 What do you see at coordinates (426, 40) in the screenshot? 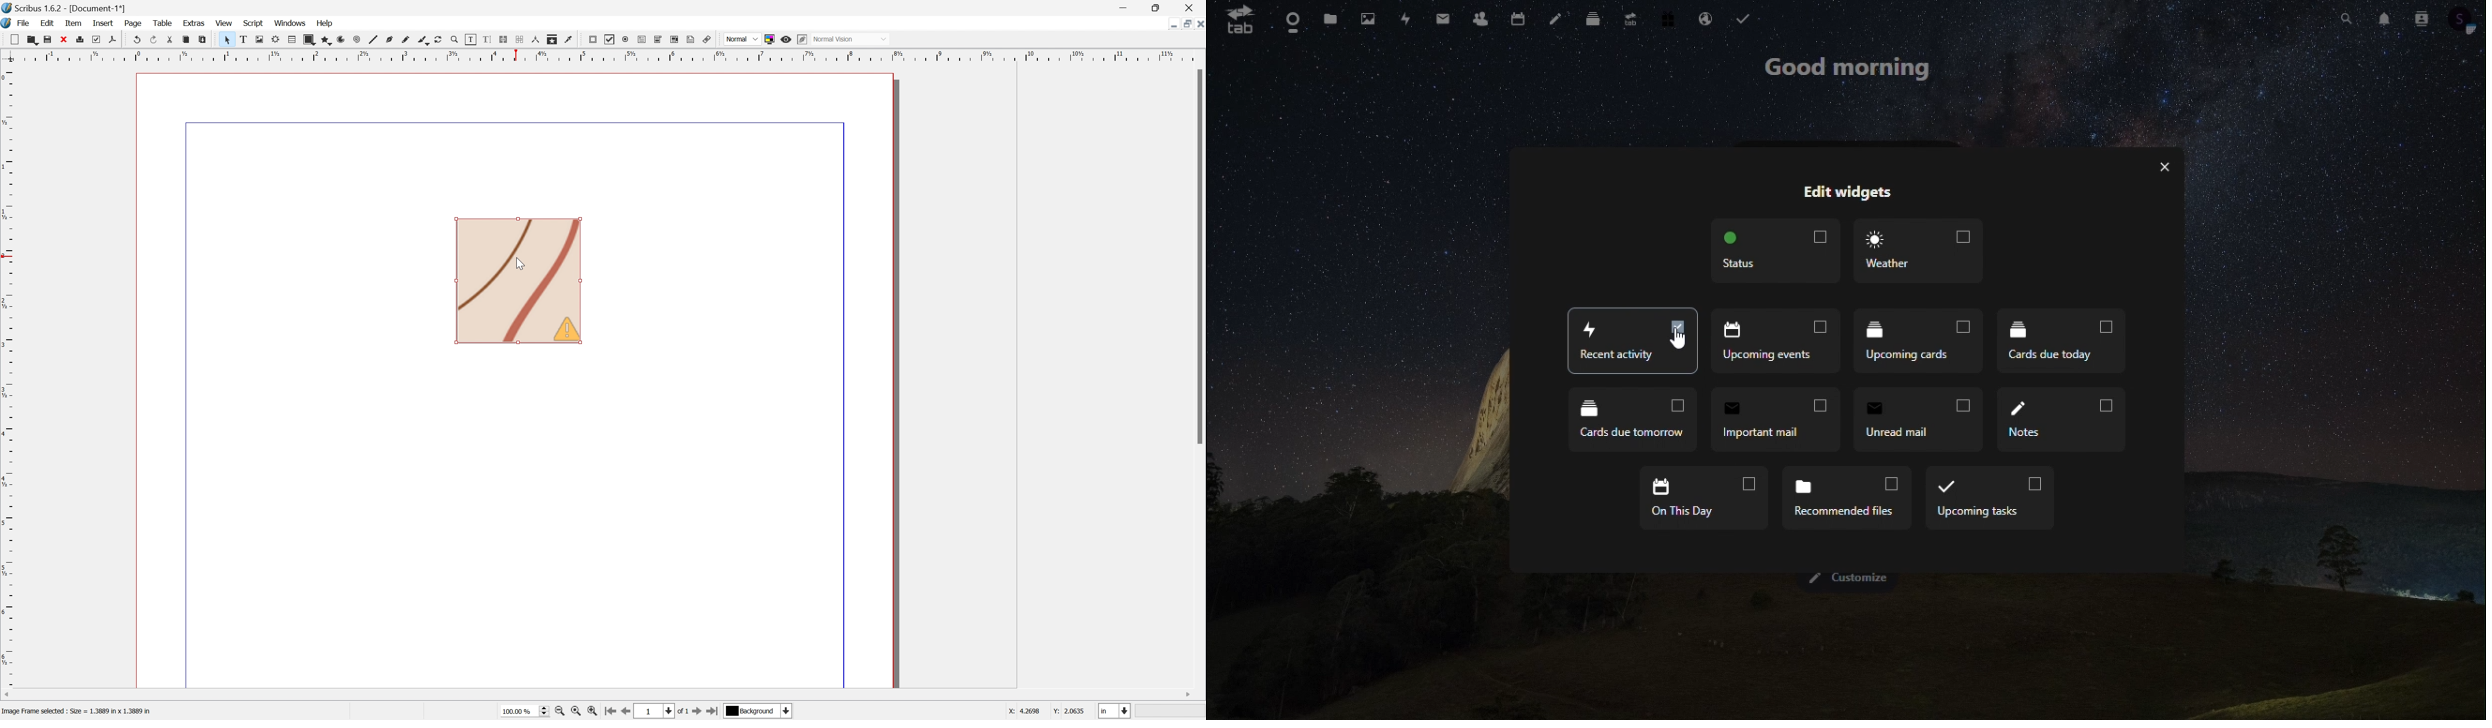
I see `Calligraphic line` at bounding box center [426, 40].